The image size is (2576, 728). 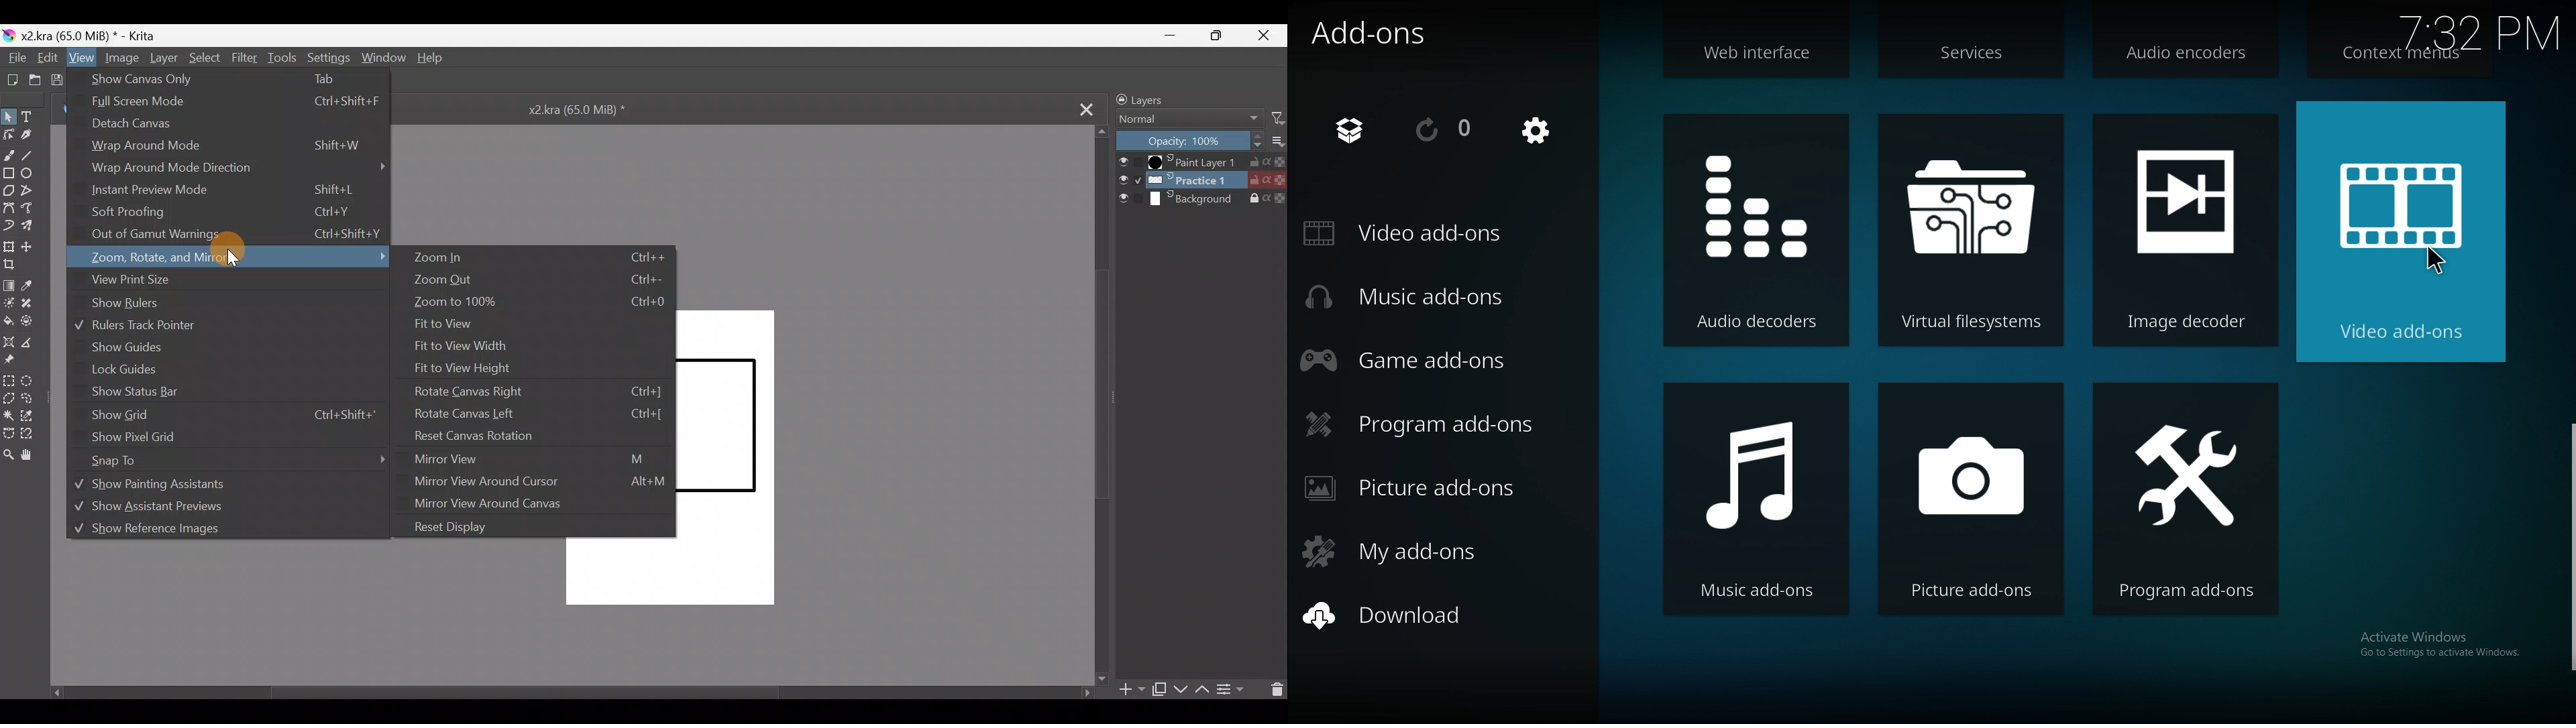 I want to click on Freehand brush tool, so click(x=9, y=152).